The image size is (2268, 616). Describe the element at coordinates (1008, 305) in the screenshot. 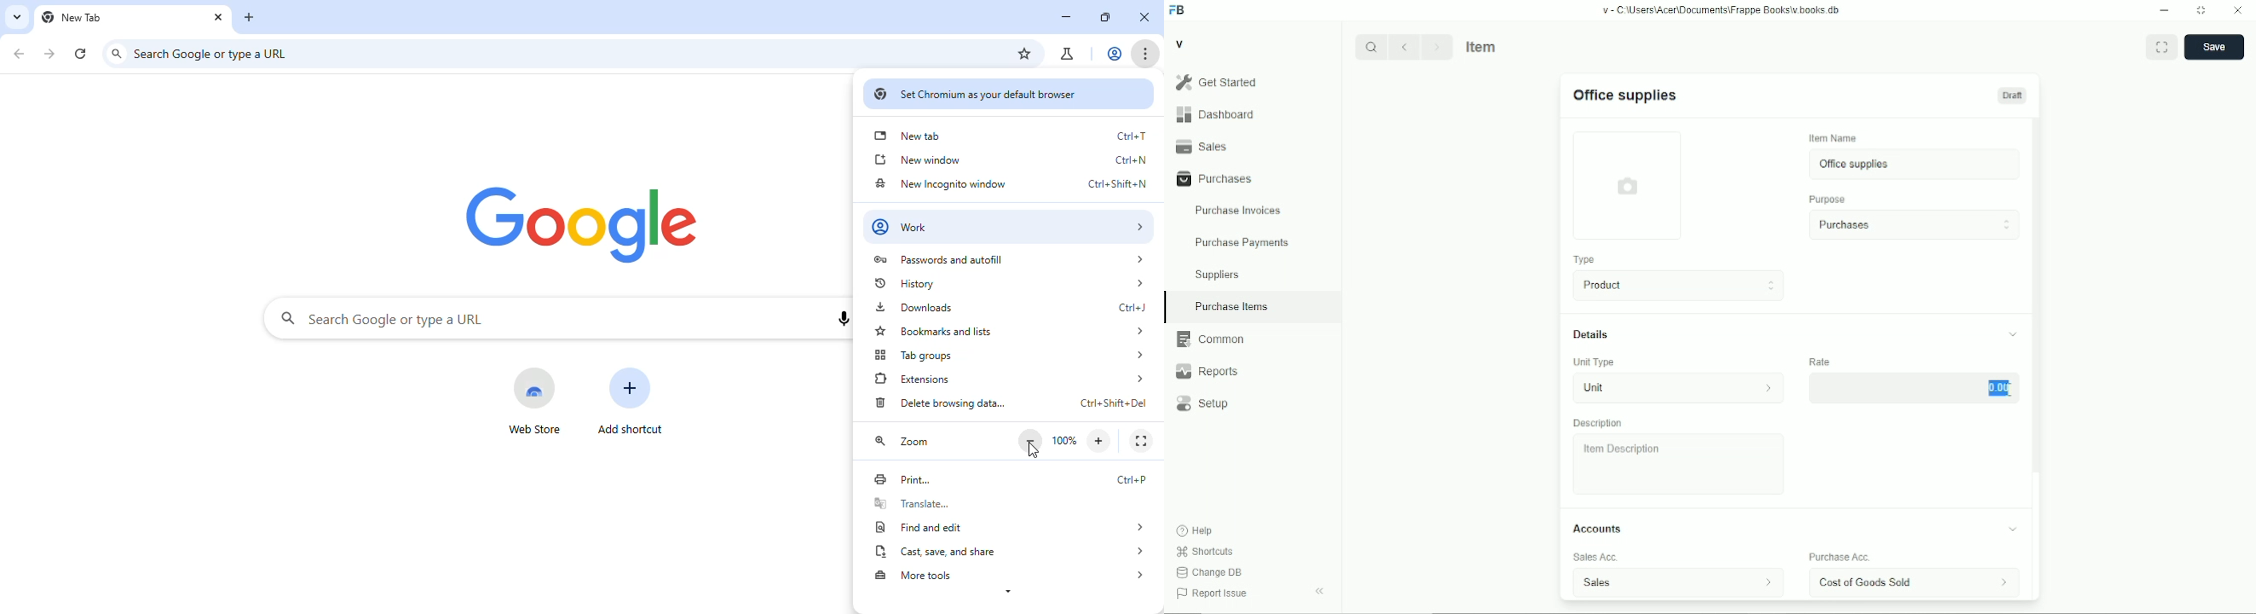

I see `downloads` at that location.